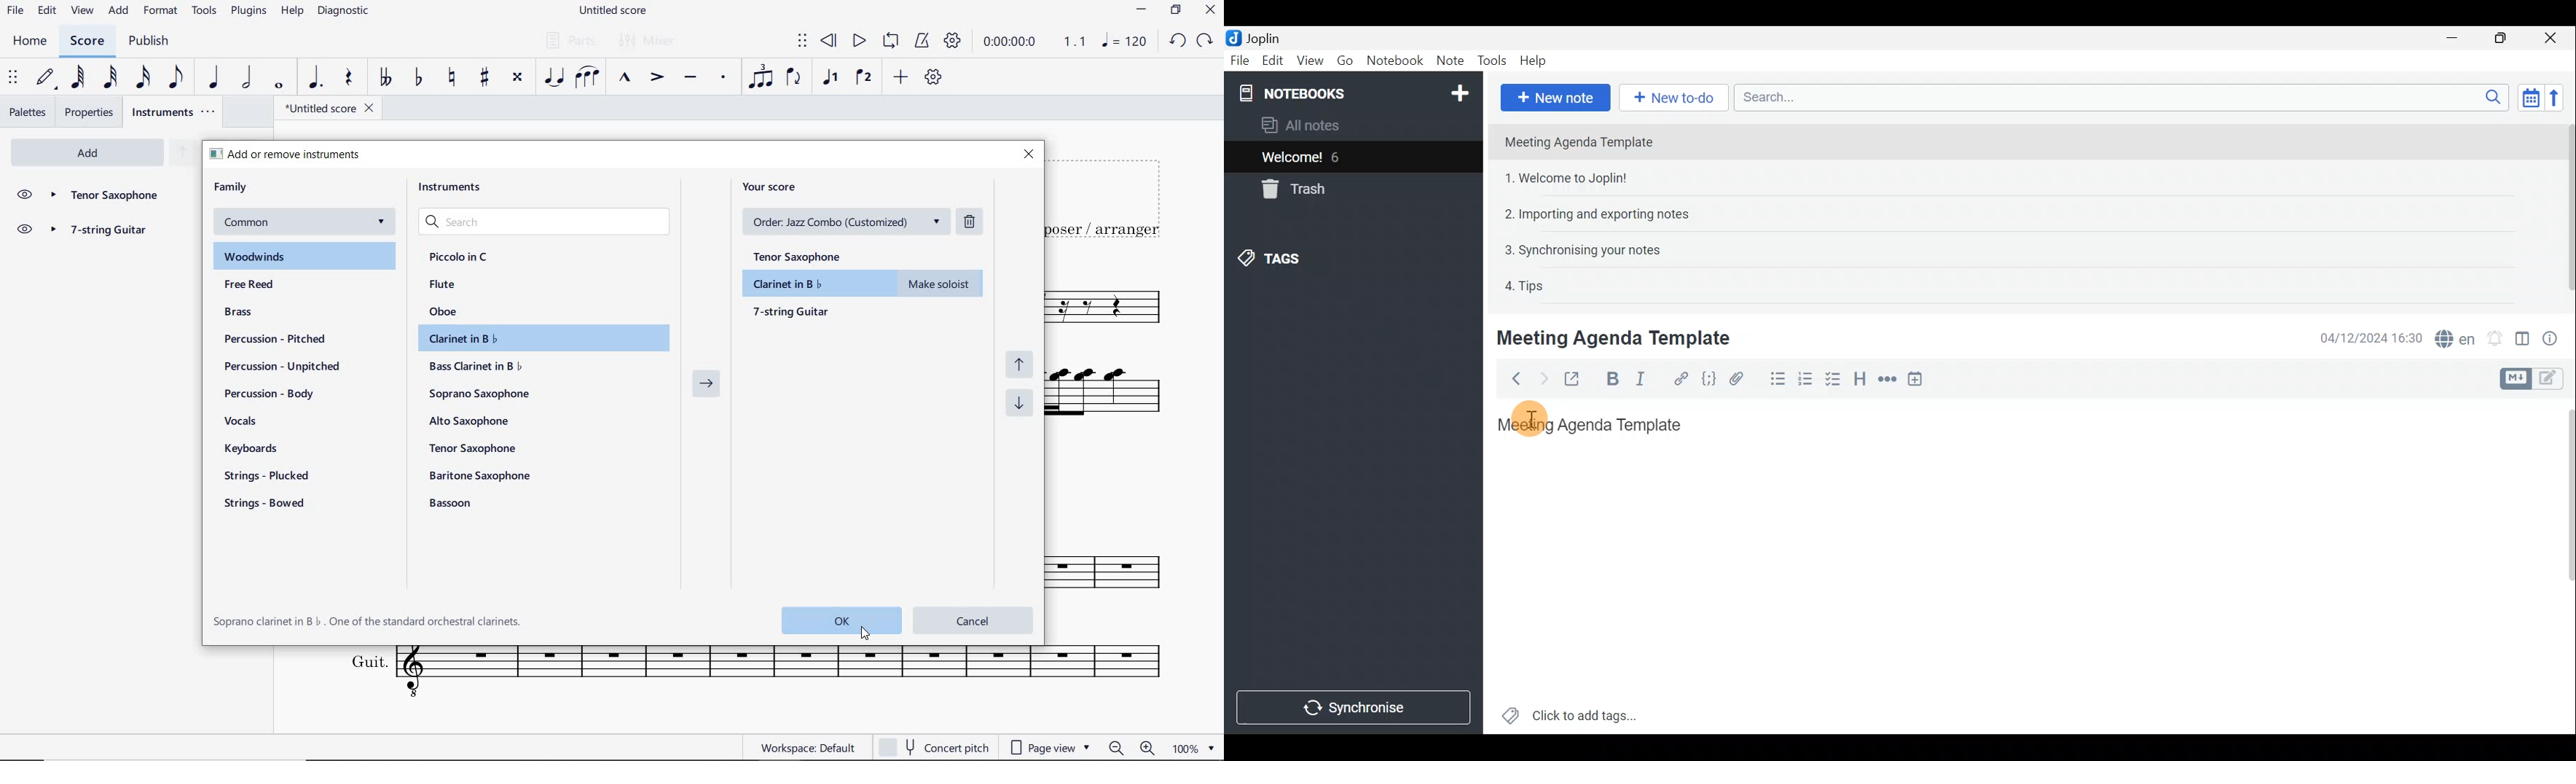 This screenshot has height=784, width=2576. I want to click on All notes, so click(1324, 125).